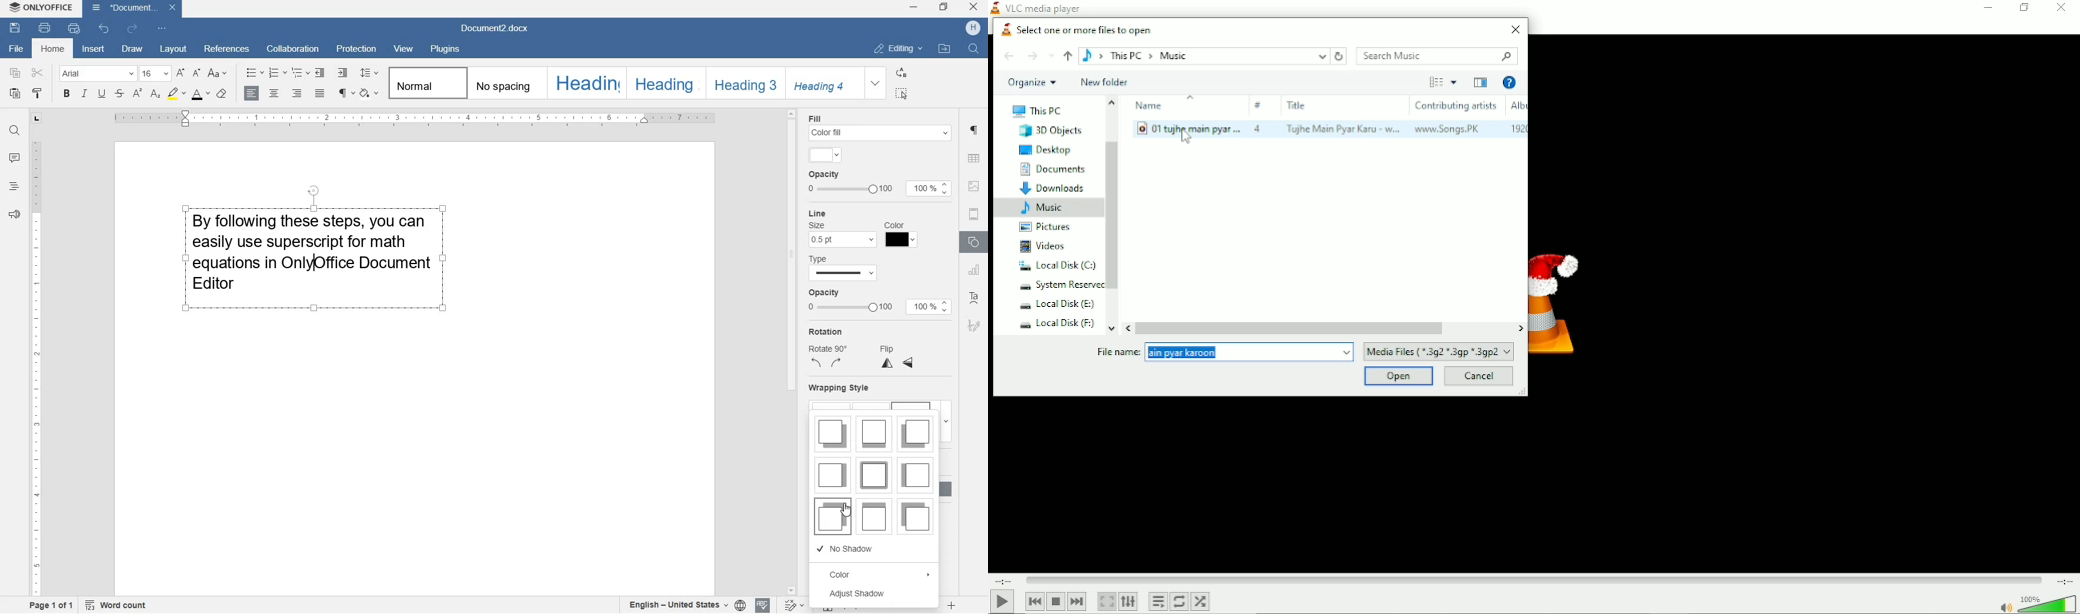  What do you see at coordinates (162, 29) in the screenshot?
I see `customize quick access toolbar` at bounding box center [162, 29].